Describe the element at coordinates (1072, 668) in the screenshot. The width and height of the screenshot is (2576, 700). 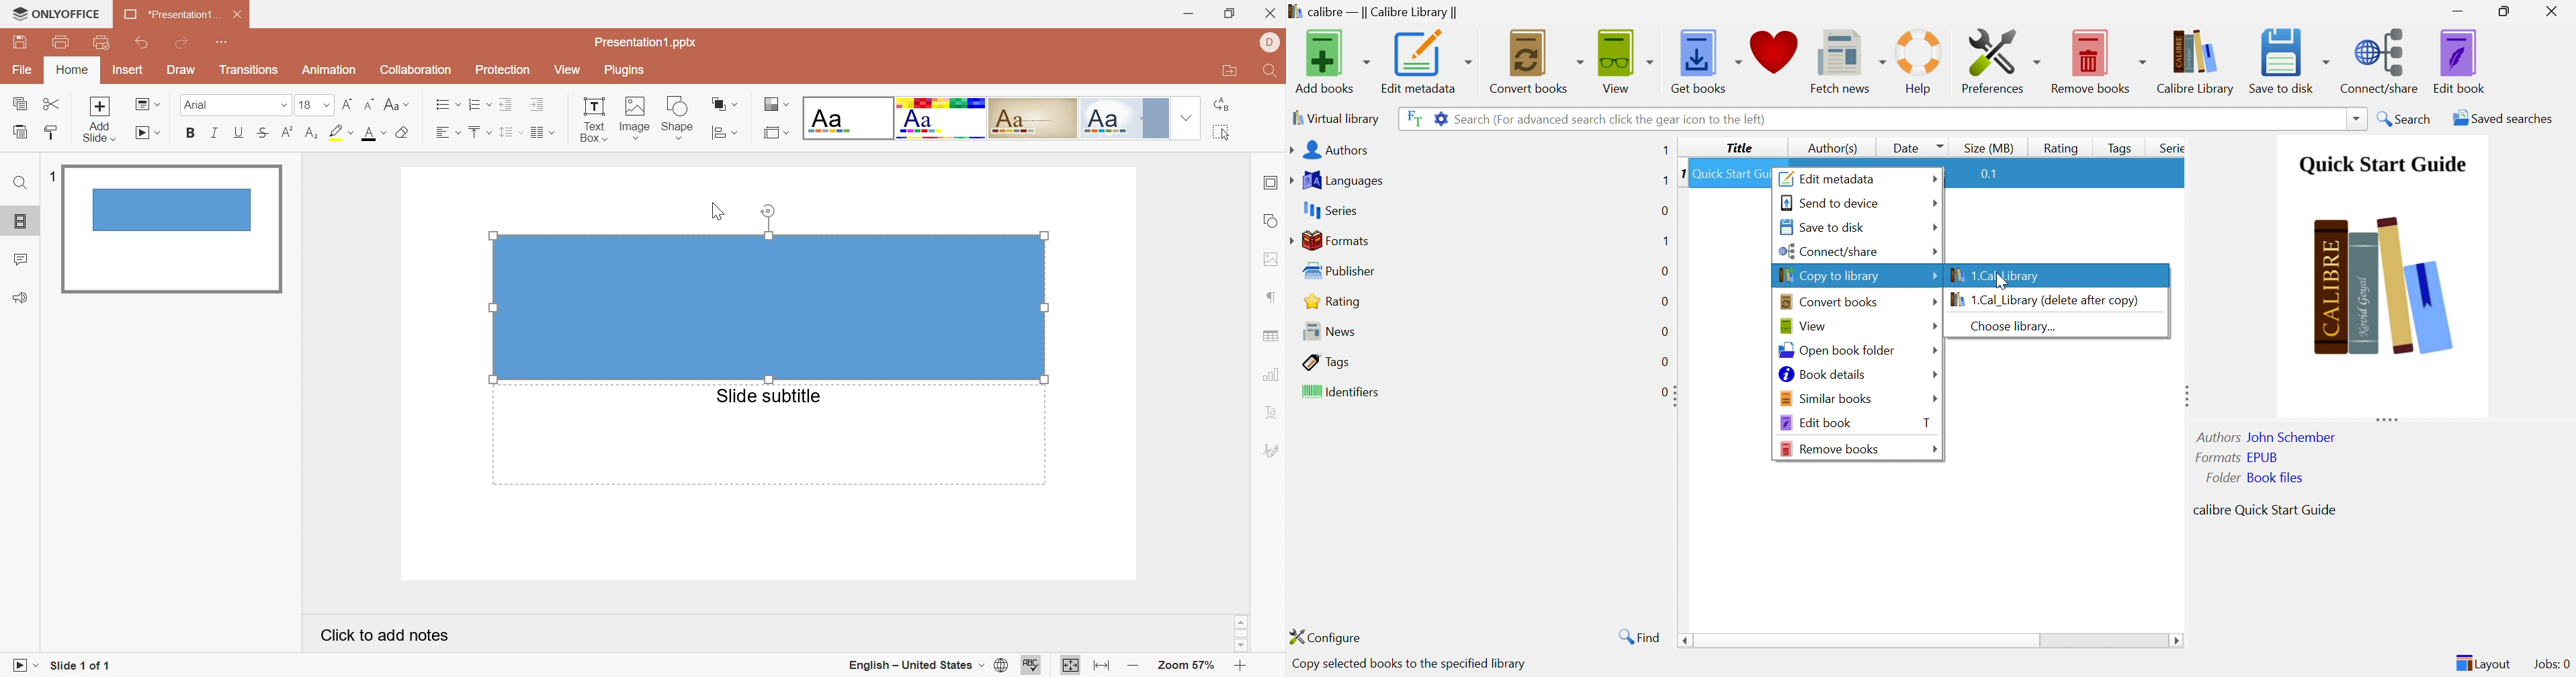
I see `Fit to slide` at that location.